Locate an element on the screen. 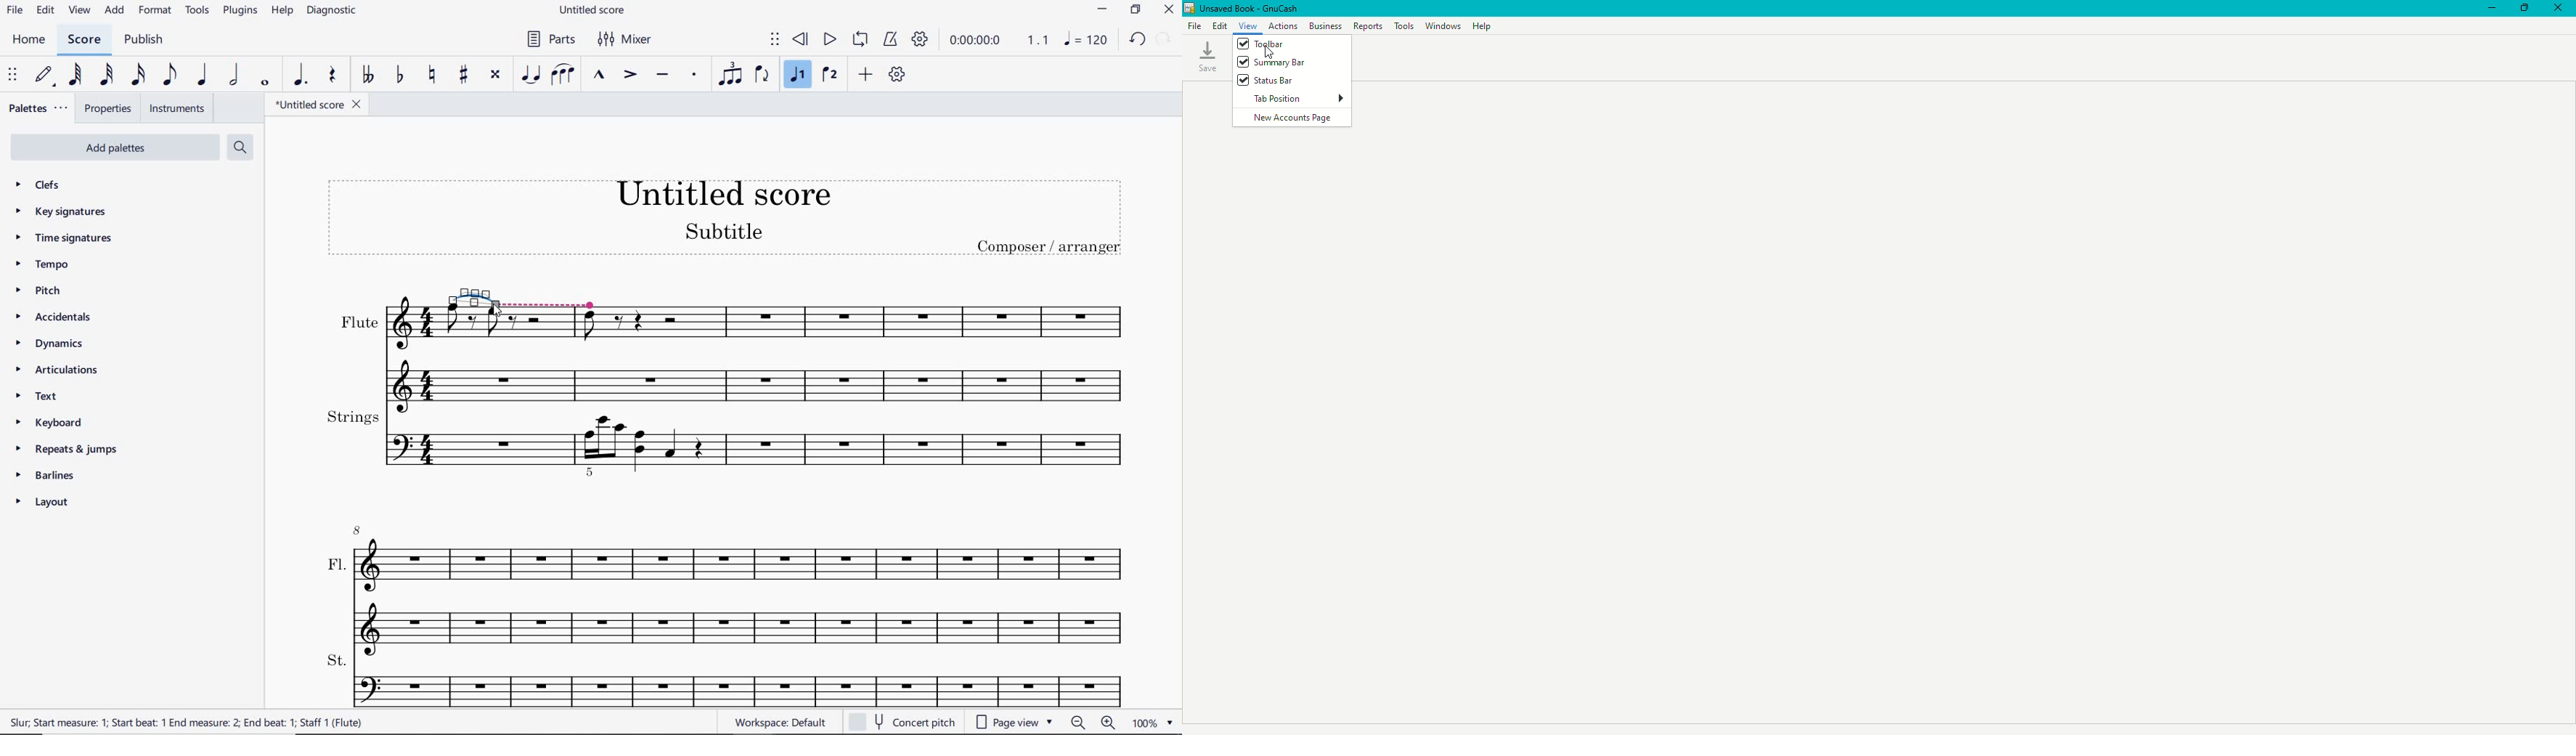 This screenshot has width=2576, height=756. articulations is located at coordinates (58, 370).